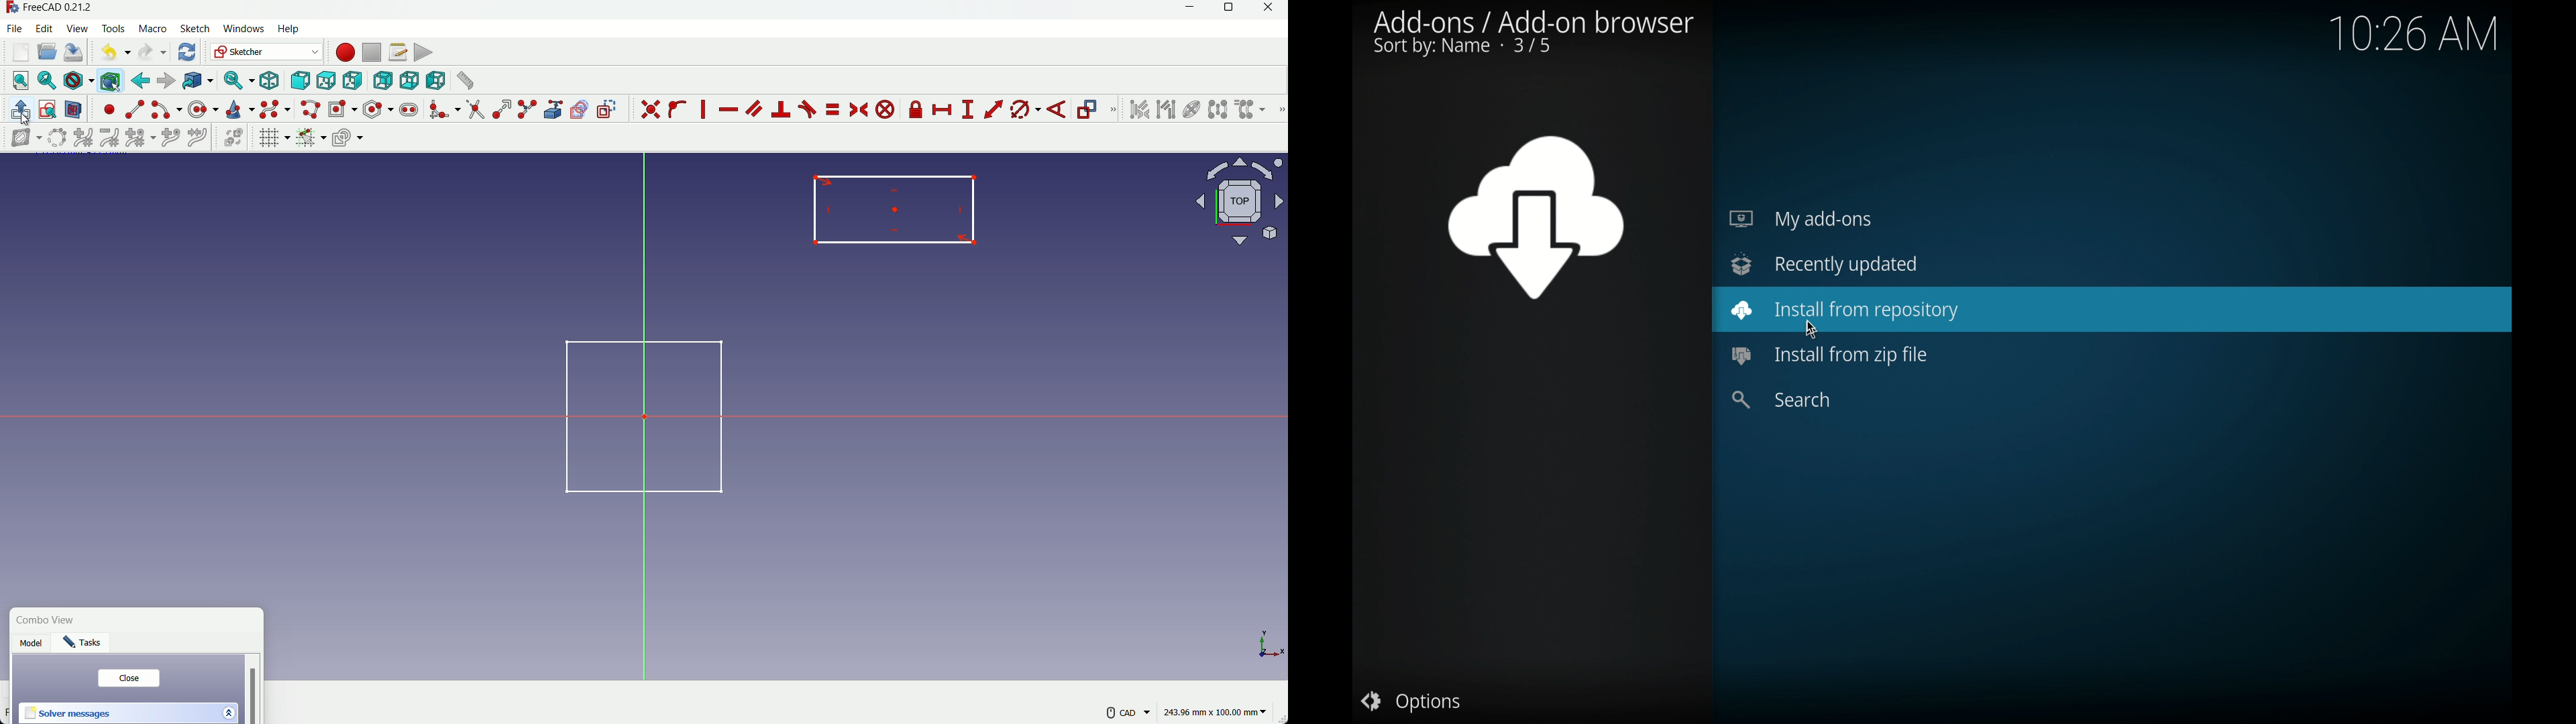  Describe the element at coordinates (46, 80) in the screenshot. I see `select fit` at that location.